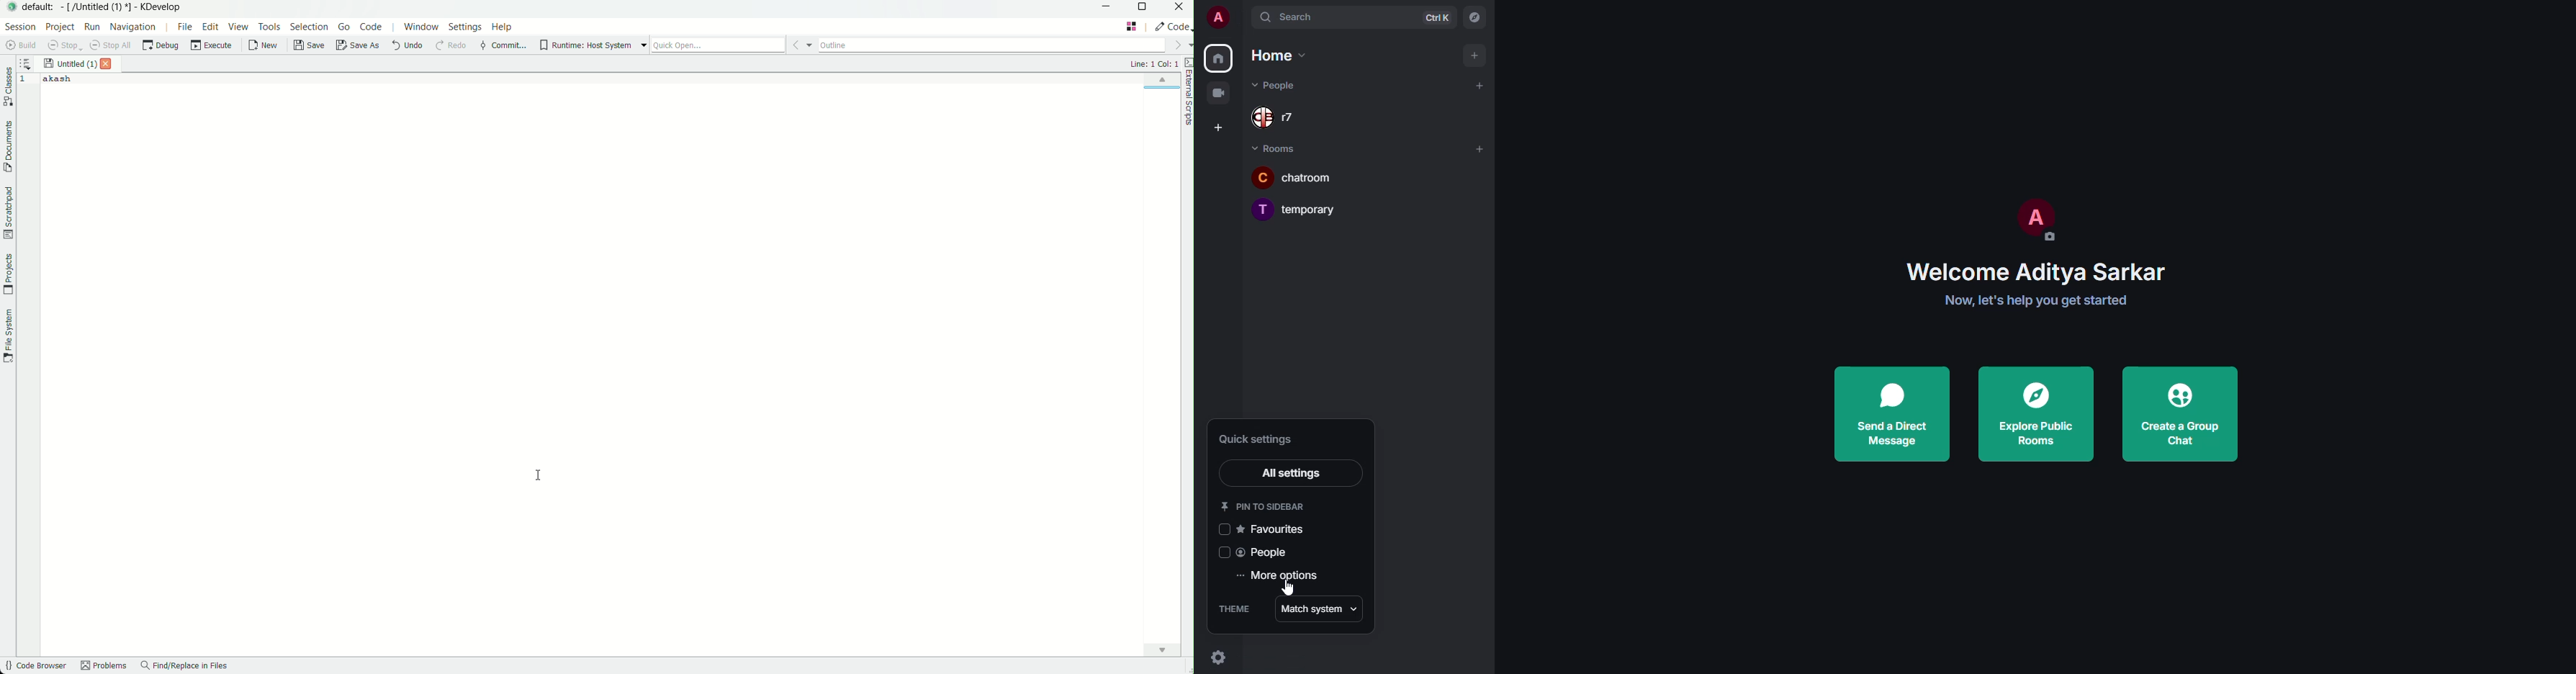 Image resolution: width=2576 pixels, height=700 pixels. Describe the element at coordinates (1480, 149) in the screenshot. I see `add` at that location.